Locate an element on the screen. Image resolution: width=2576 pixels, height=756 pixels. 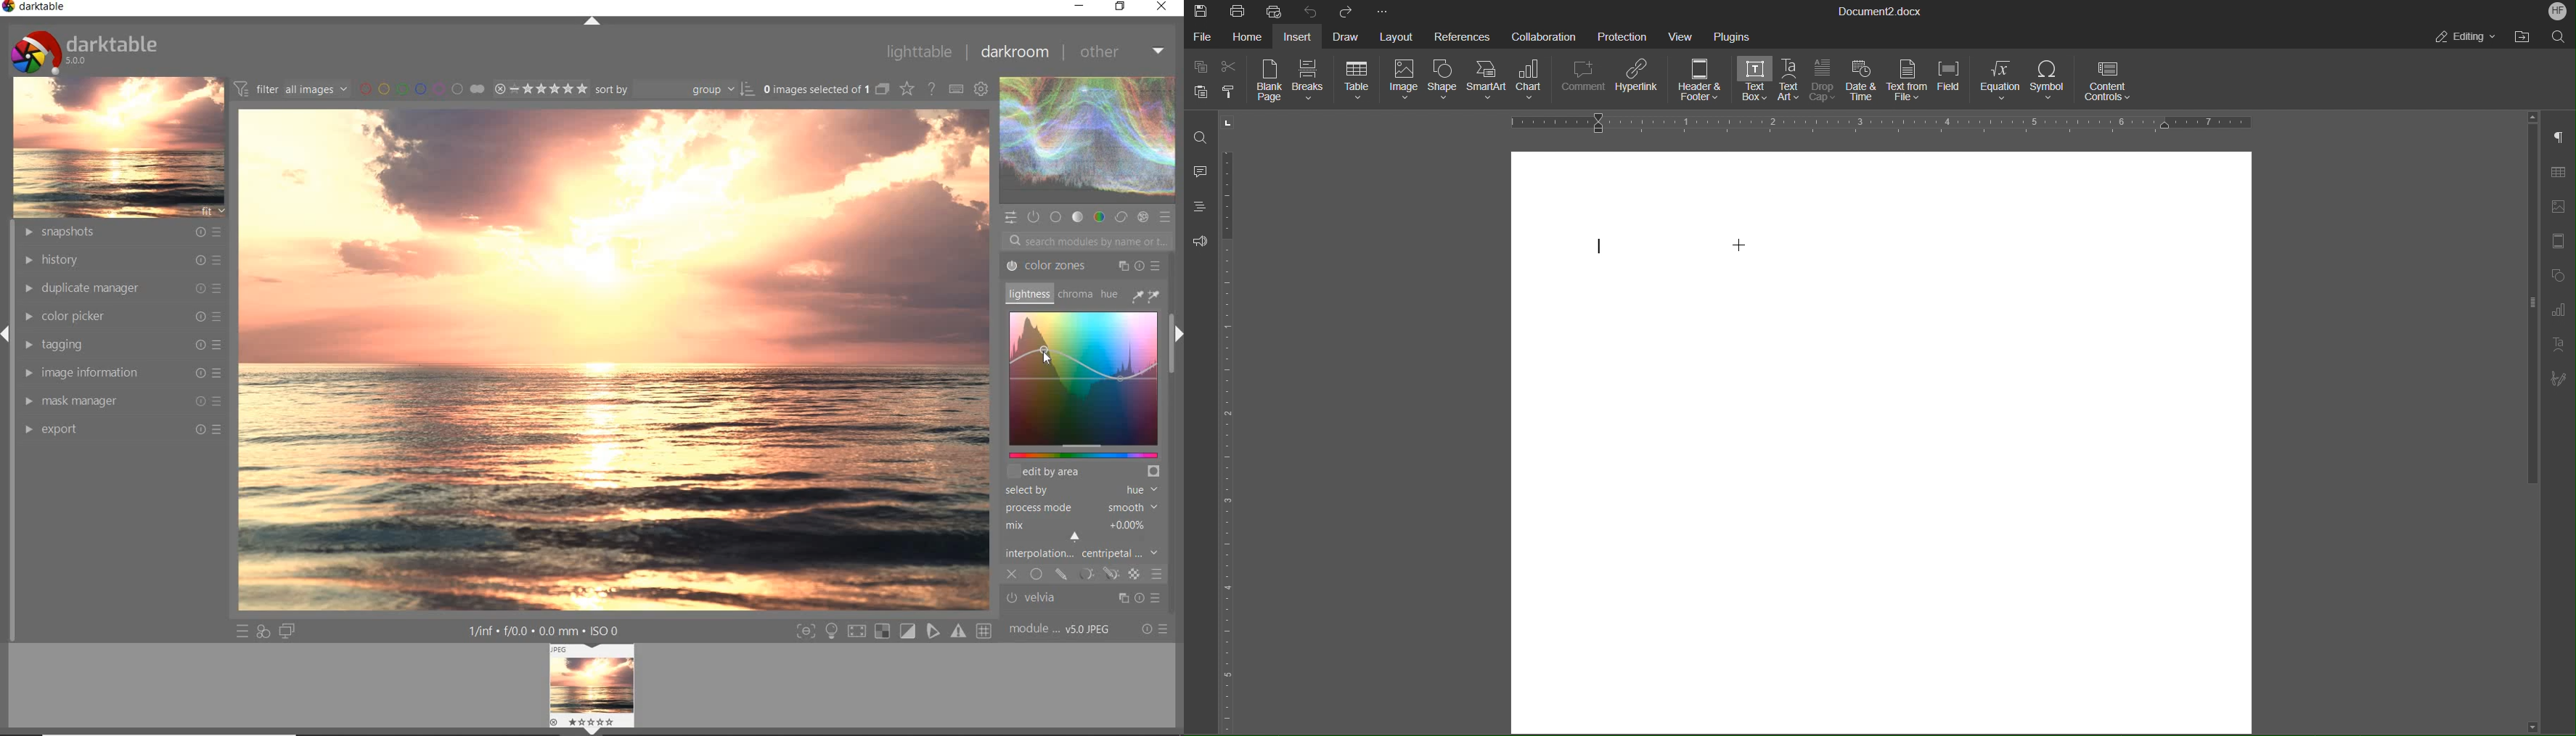
FITER IMAGES is located at coordinates (290, 88).